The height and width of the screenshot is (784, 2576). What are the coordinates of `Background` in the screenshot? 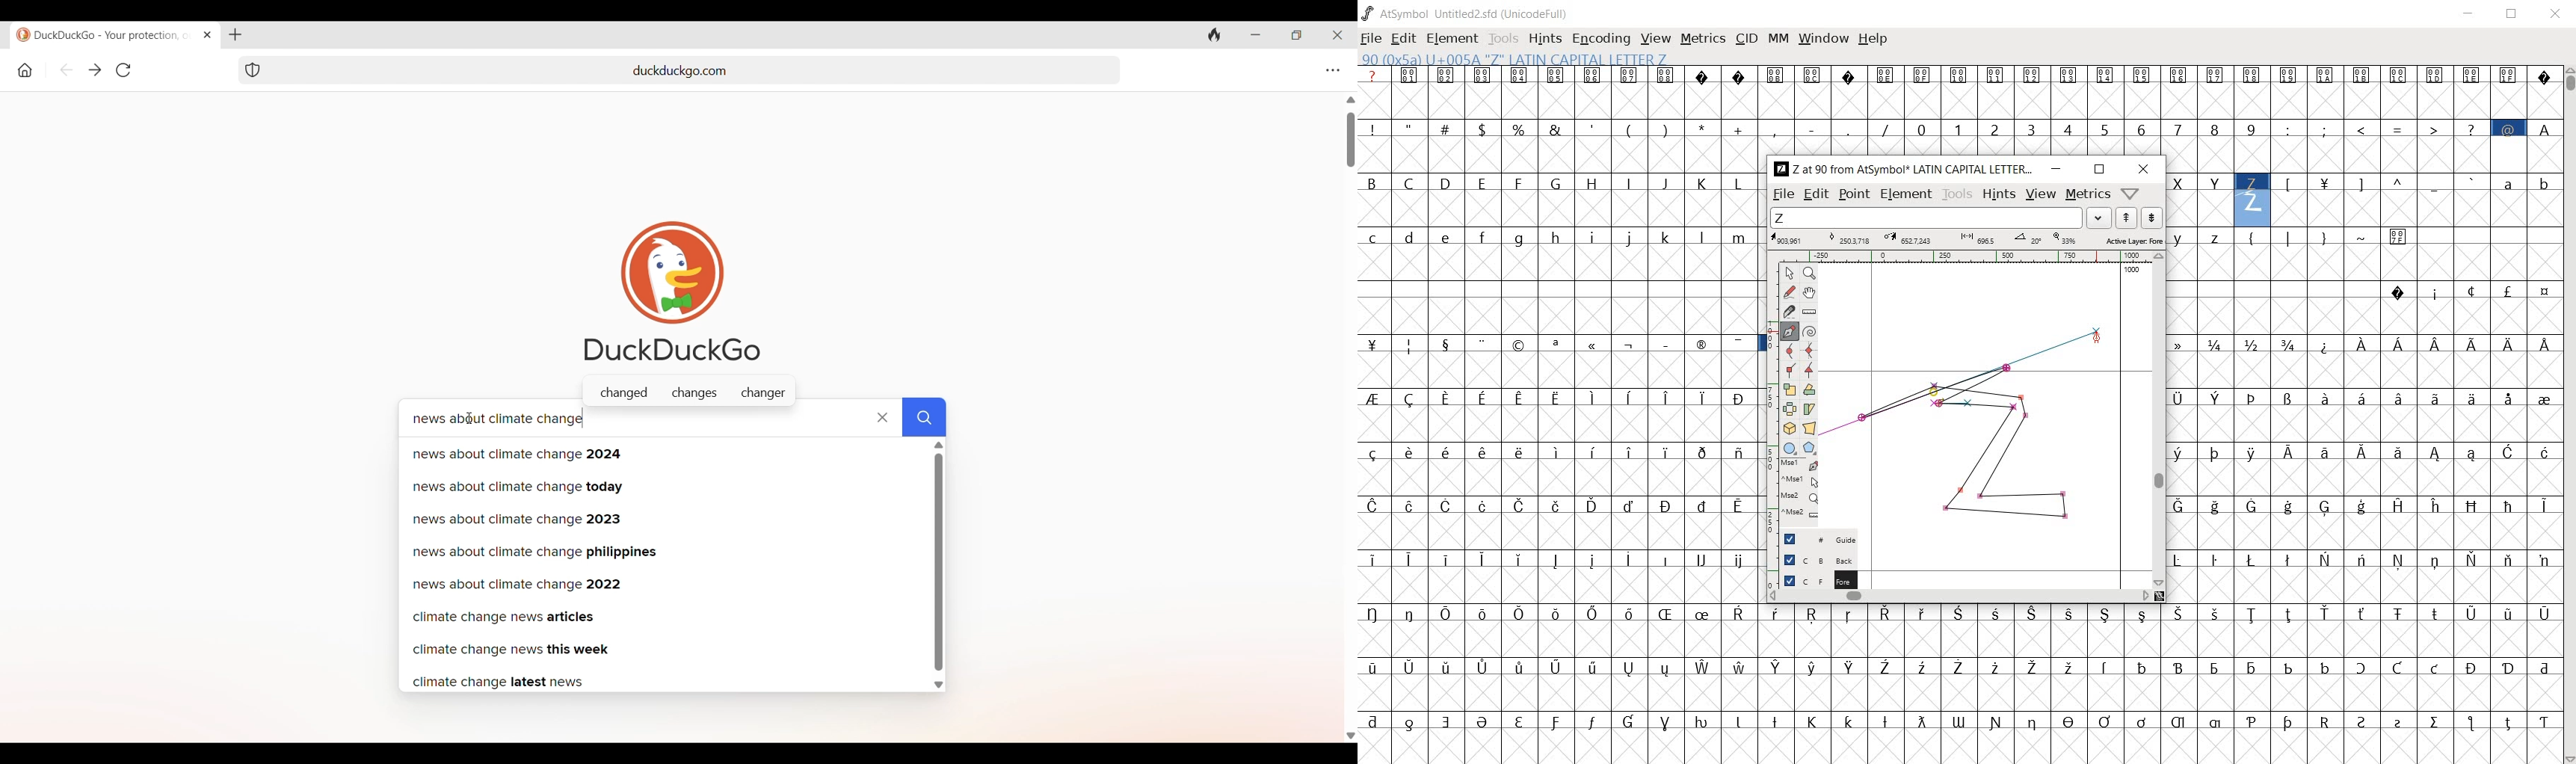 It's located at (1813, 559).